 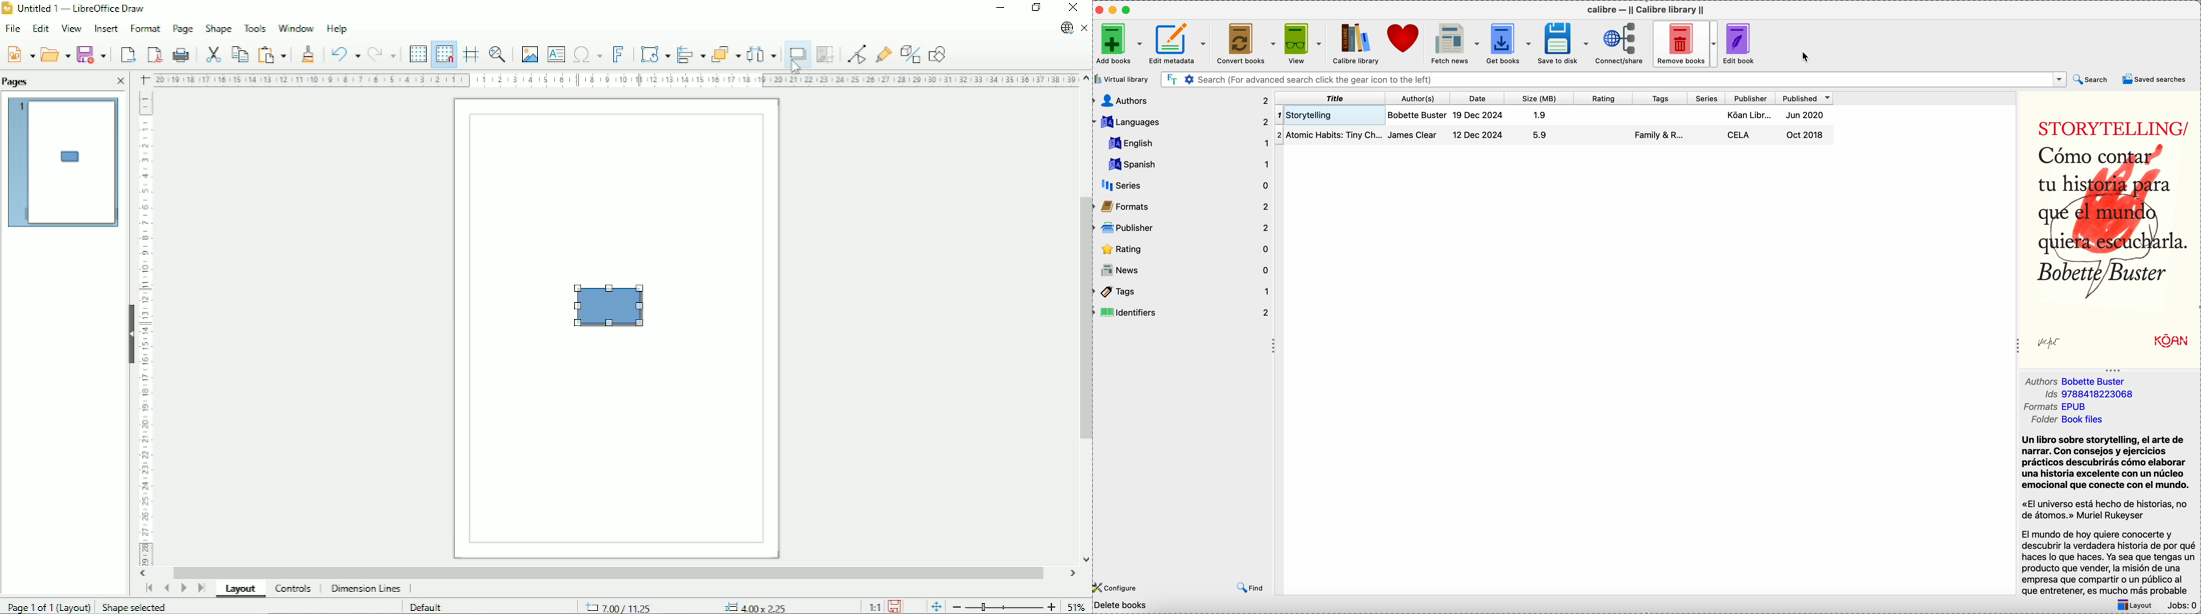 I want to click on Save, so click(x=897, y=605).